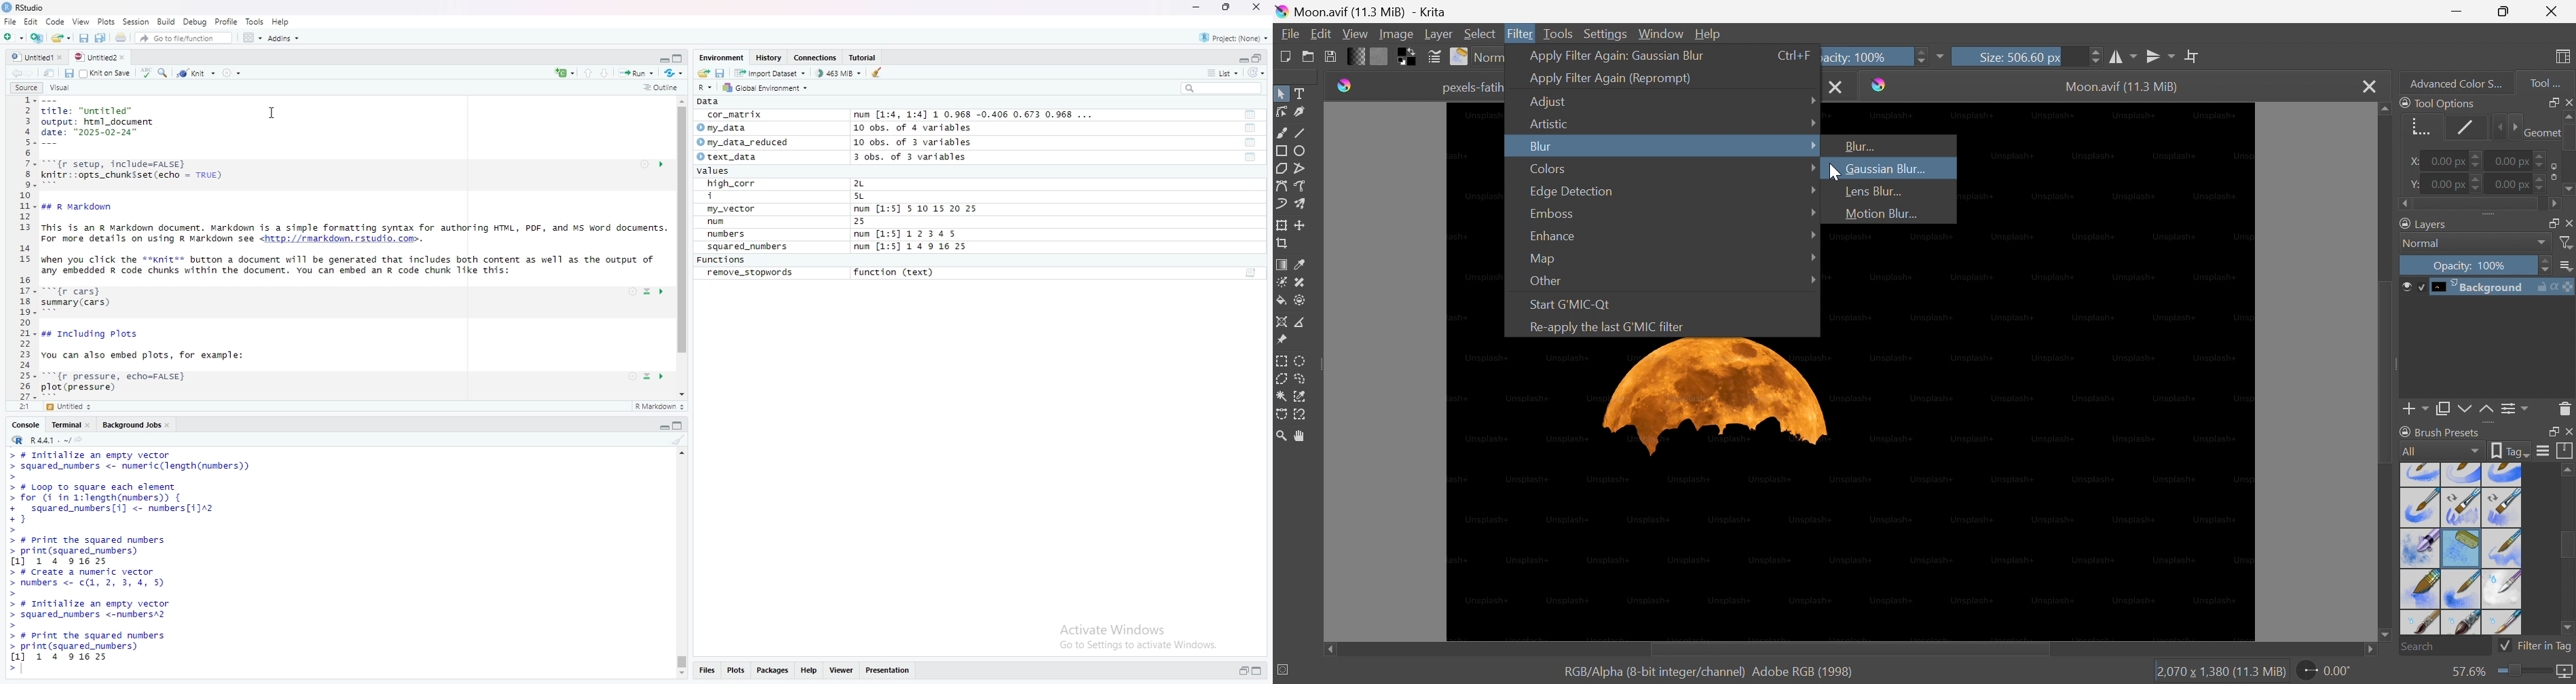 The width and height of the screenshot is (2576, 700). I want to click on Refresh the list of object in the environment, so click(1260, 72).